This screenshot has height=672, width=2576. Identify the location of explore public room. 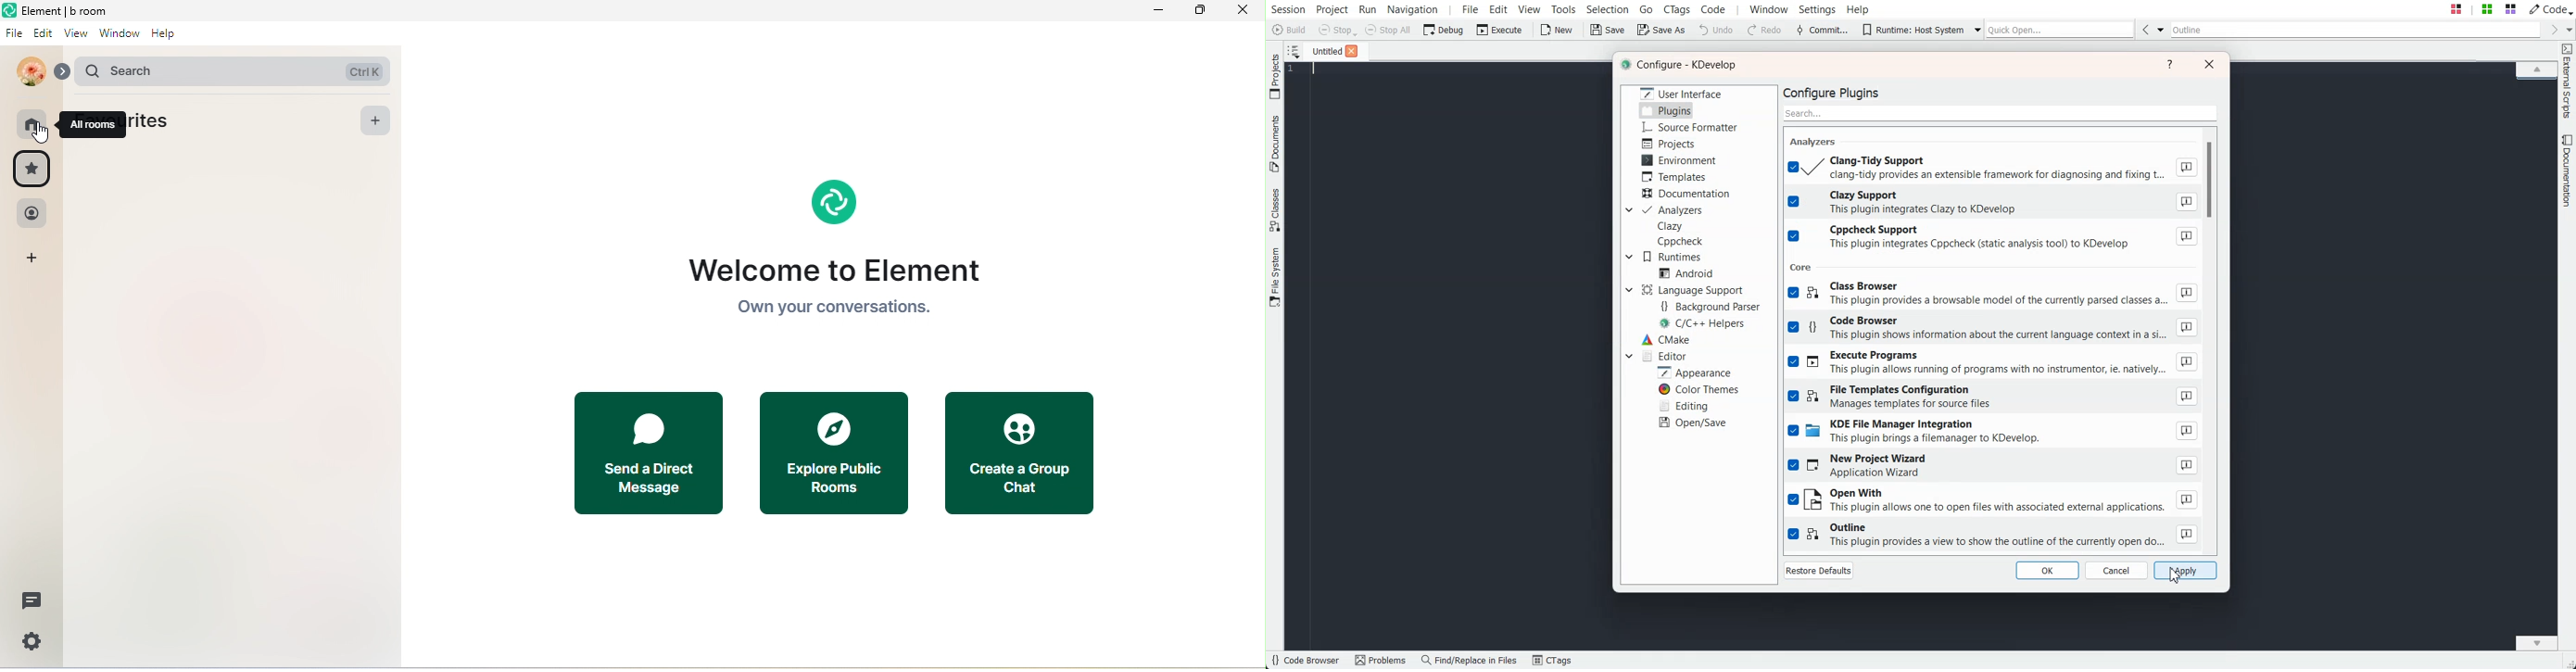
(835, 450).